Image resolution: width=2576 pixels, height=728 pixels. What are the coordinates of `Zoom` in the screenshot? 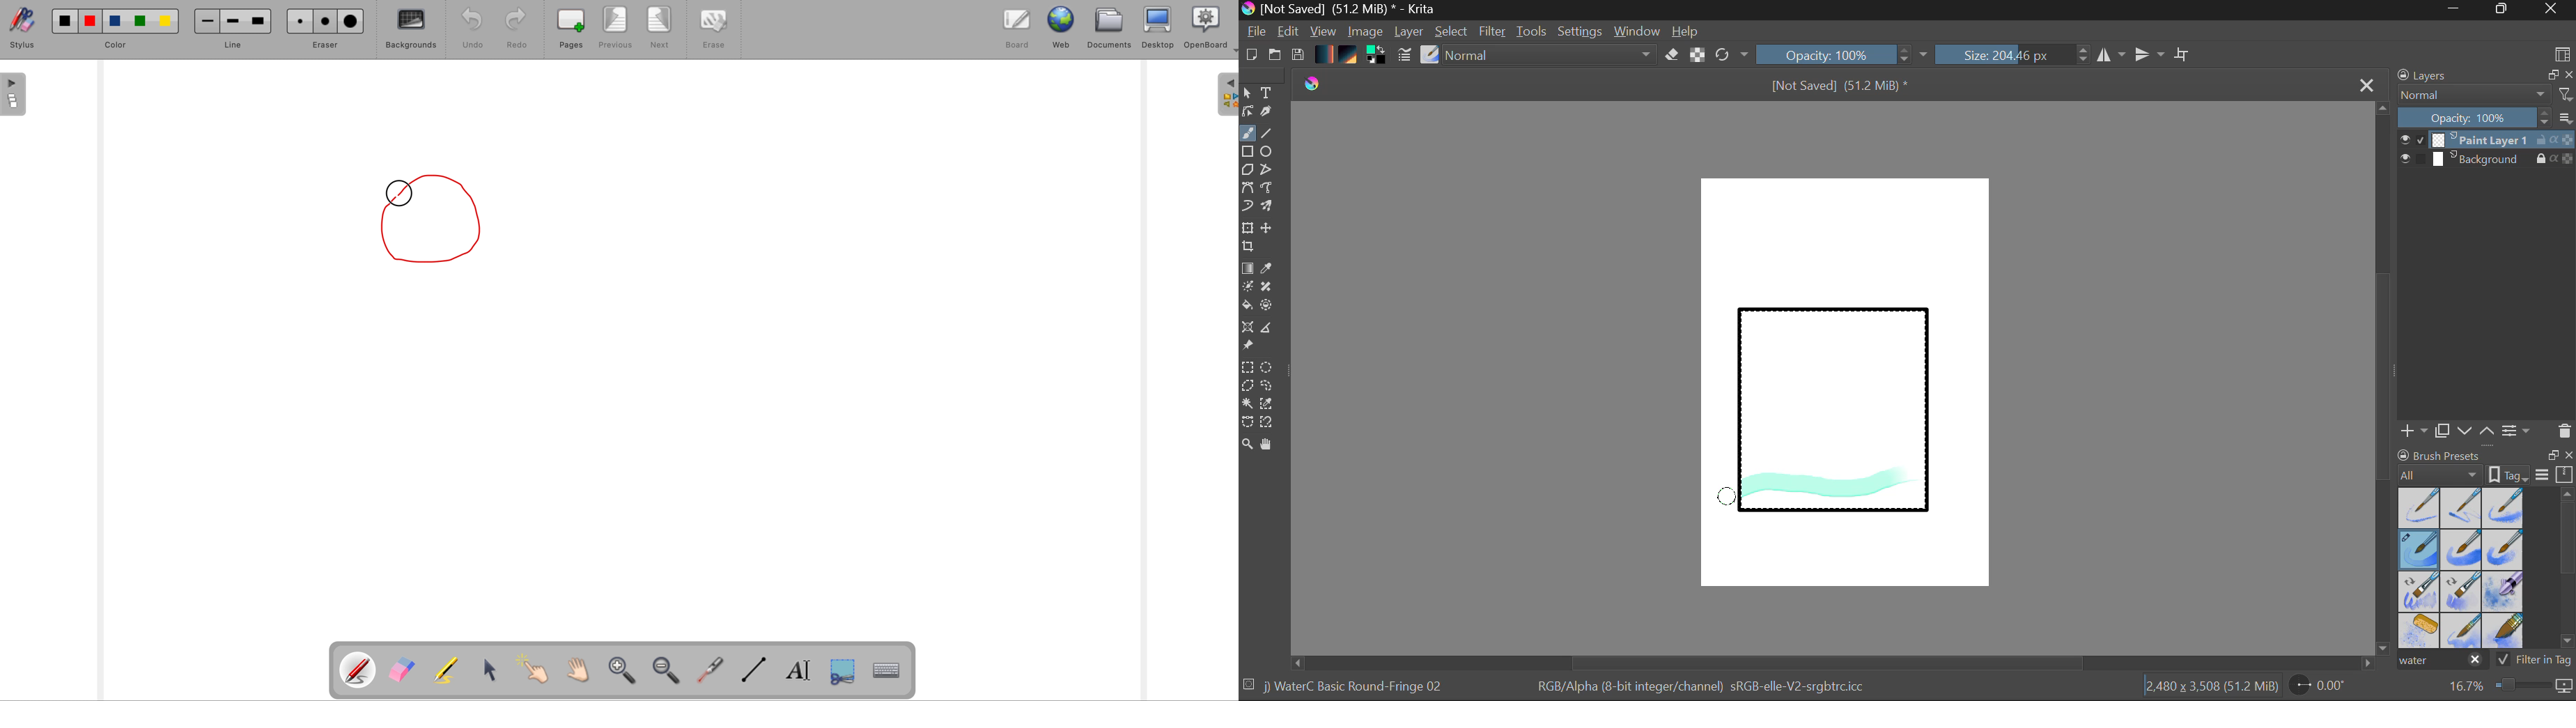 It's located at (1248, 445).